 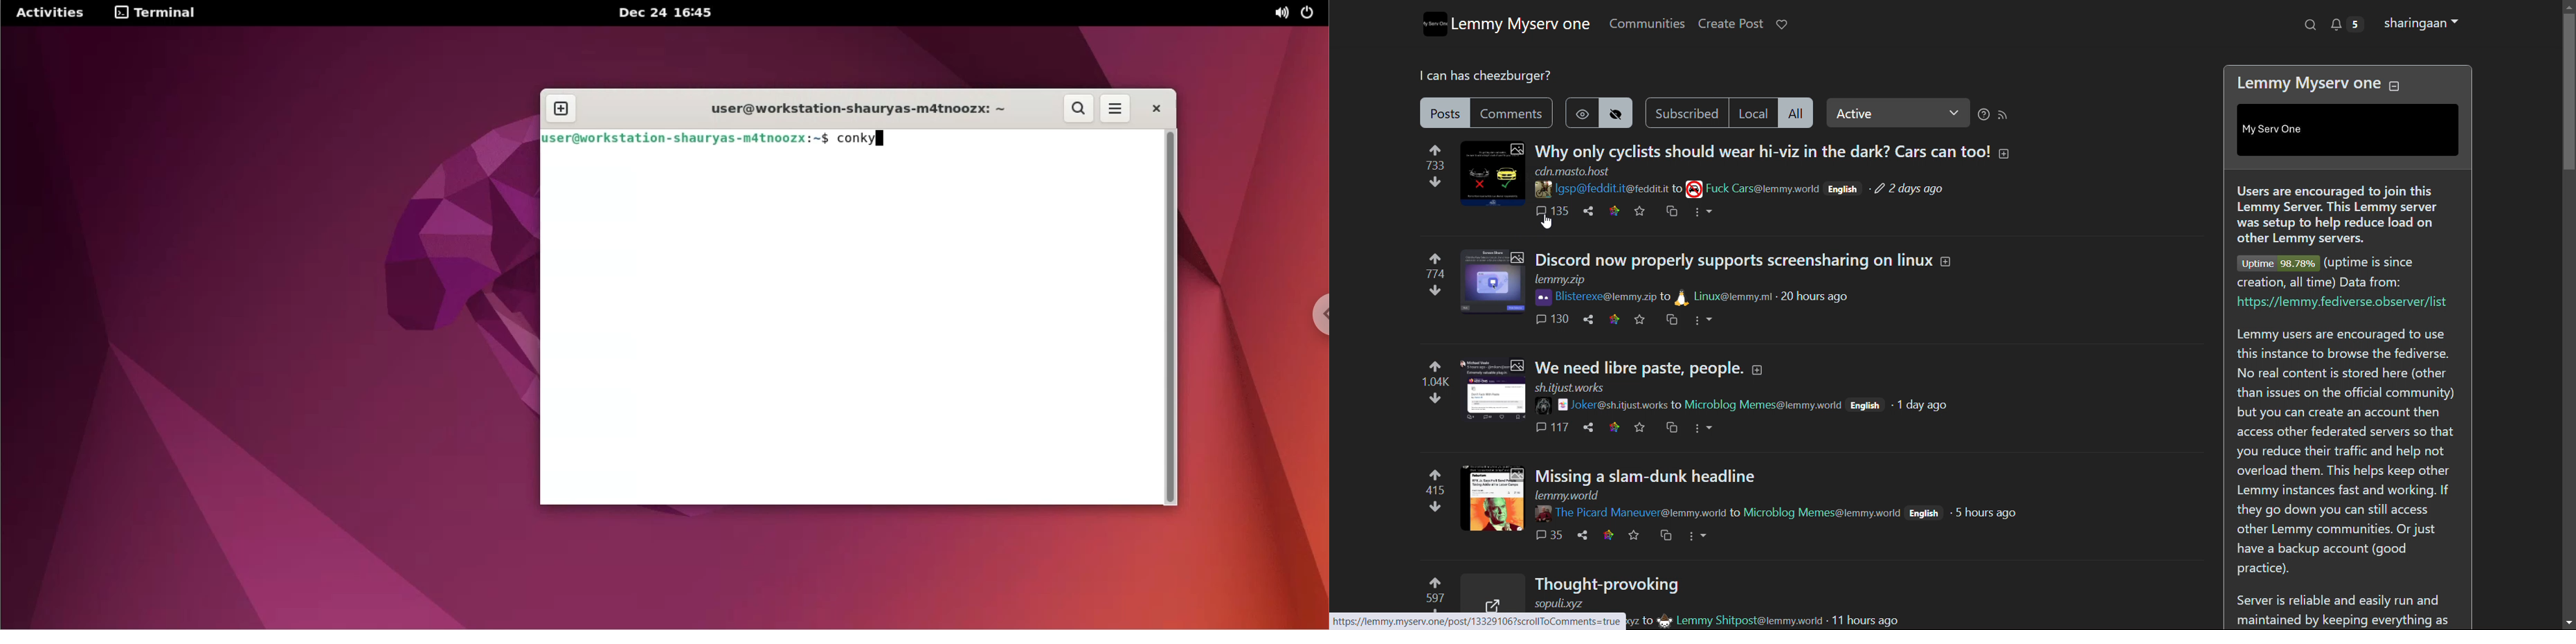 I want to click on downvote, so click(x=1435, y=506).